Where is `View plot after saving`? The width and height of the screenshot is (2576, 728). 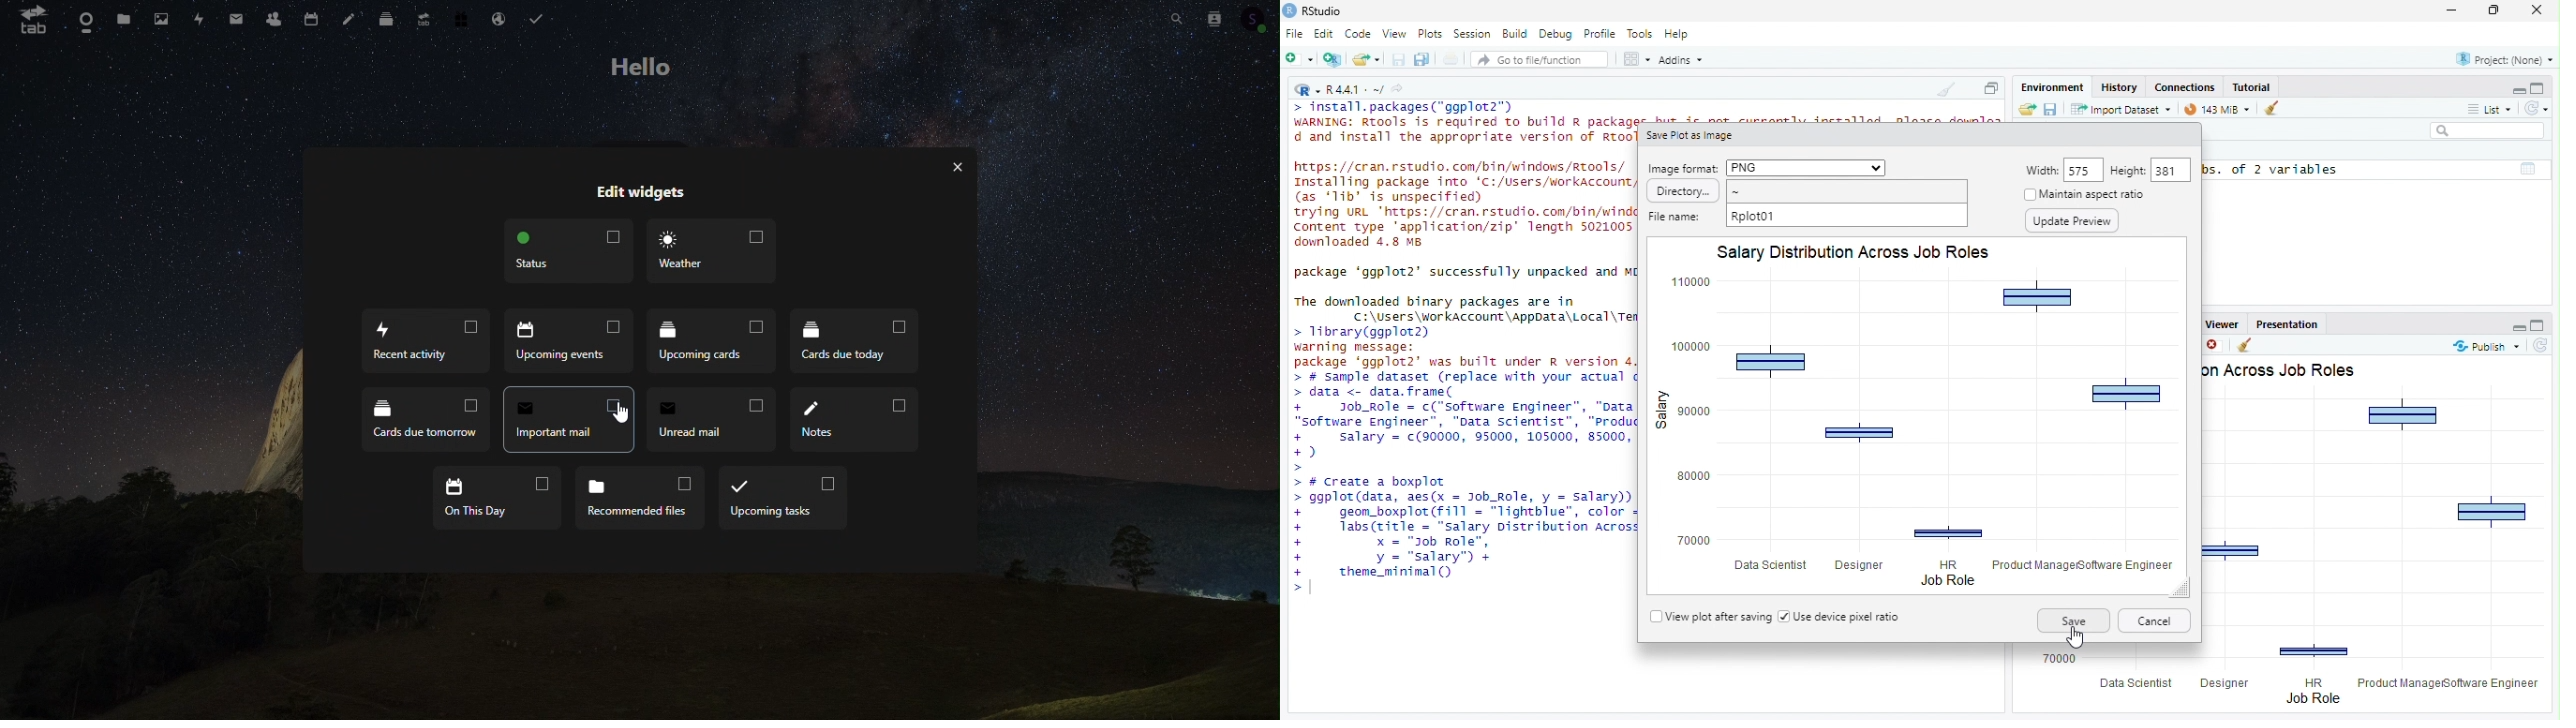
View plot after saving is located at coordinates (1710, 618).